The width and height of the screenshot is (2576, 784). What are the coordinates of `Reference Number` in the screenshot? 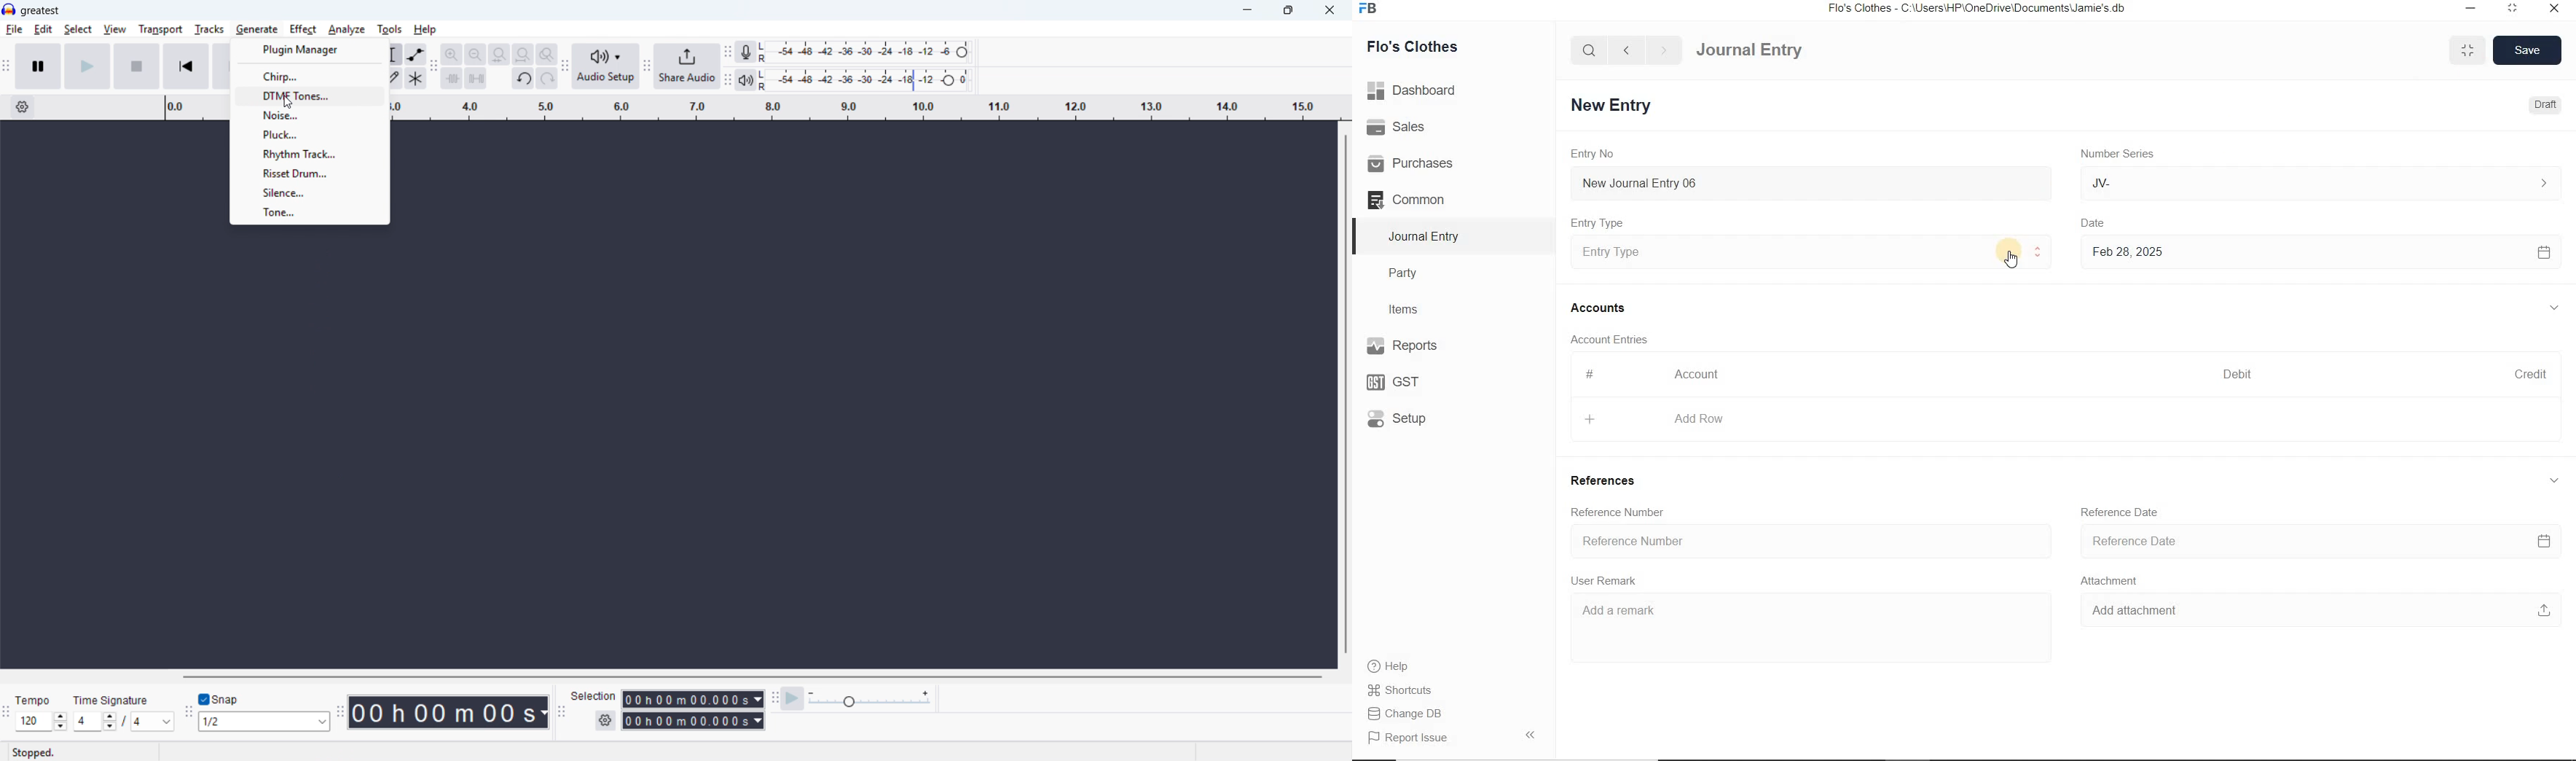 It's located at (1622, 512).